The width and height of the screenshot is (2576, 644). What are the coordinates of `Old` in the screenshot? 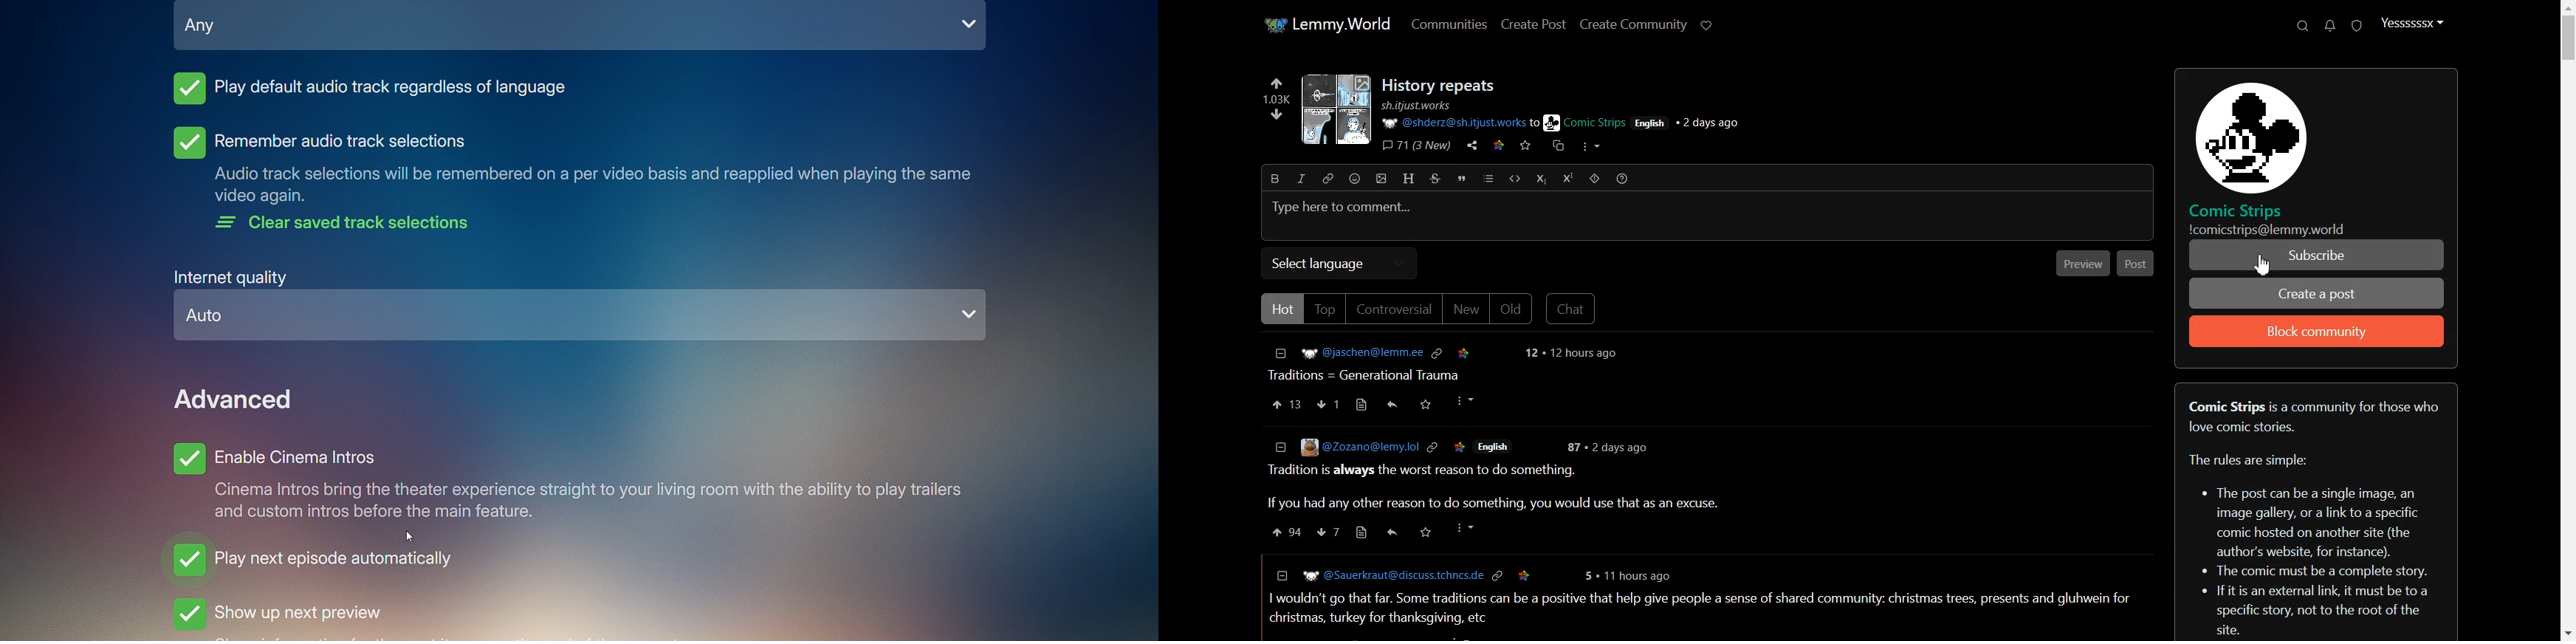 It's located at (1511, 309).